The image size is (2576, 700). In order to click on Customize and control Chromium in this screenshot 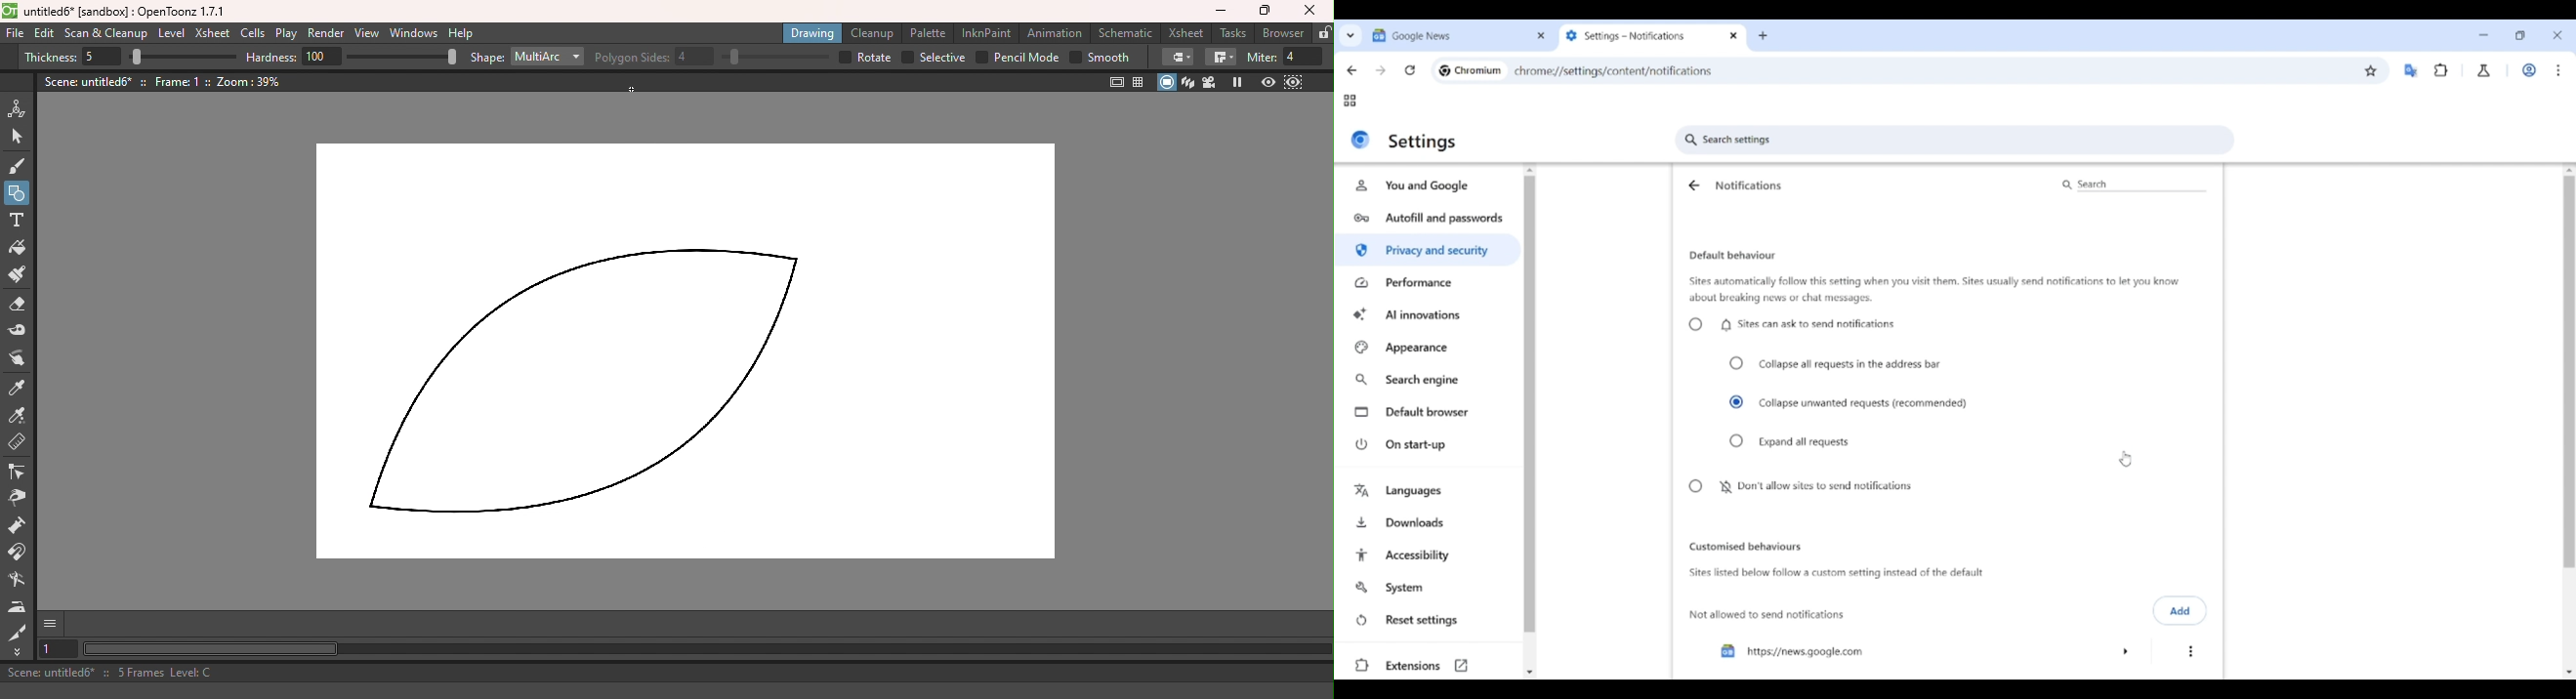, I will do `click(2559, 70)`.